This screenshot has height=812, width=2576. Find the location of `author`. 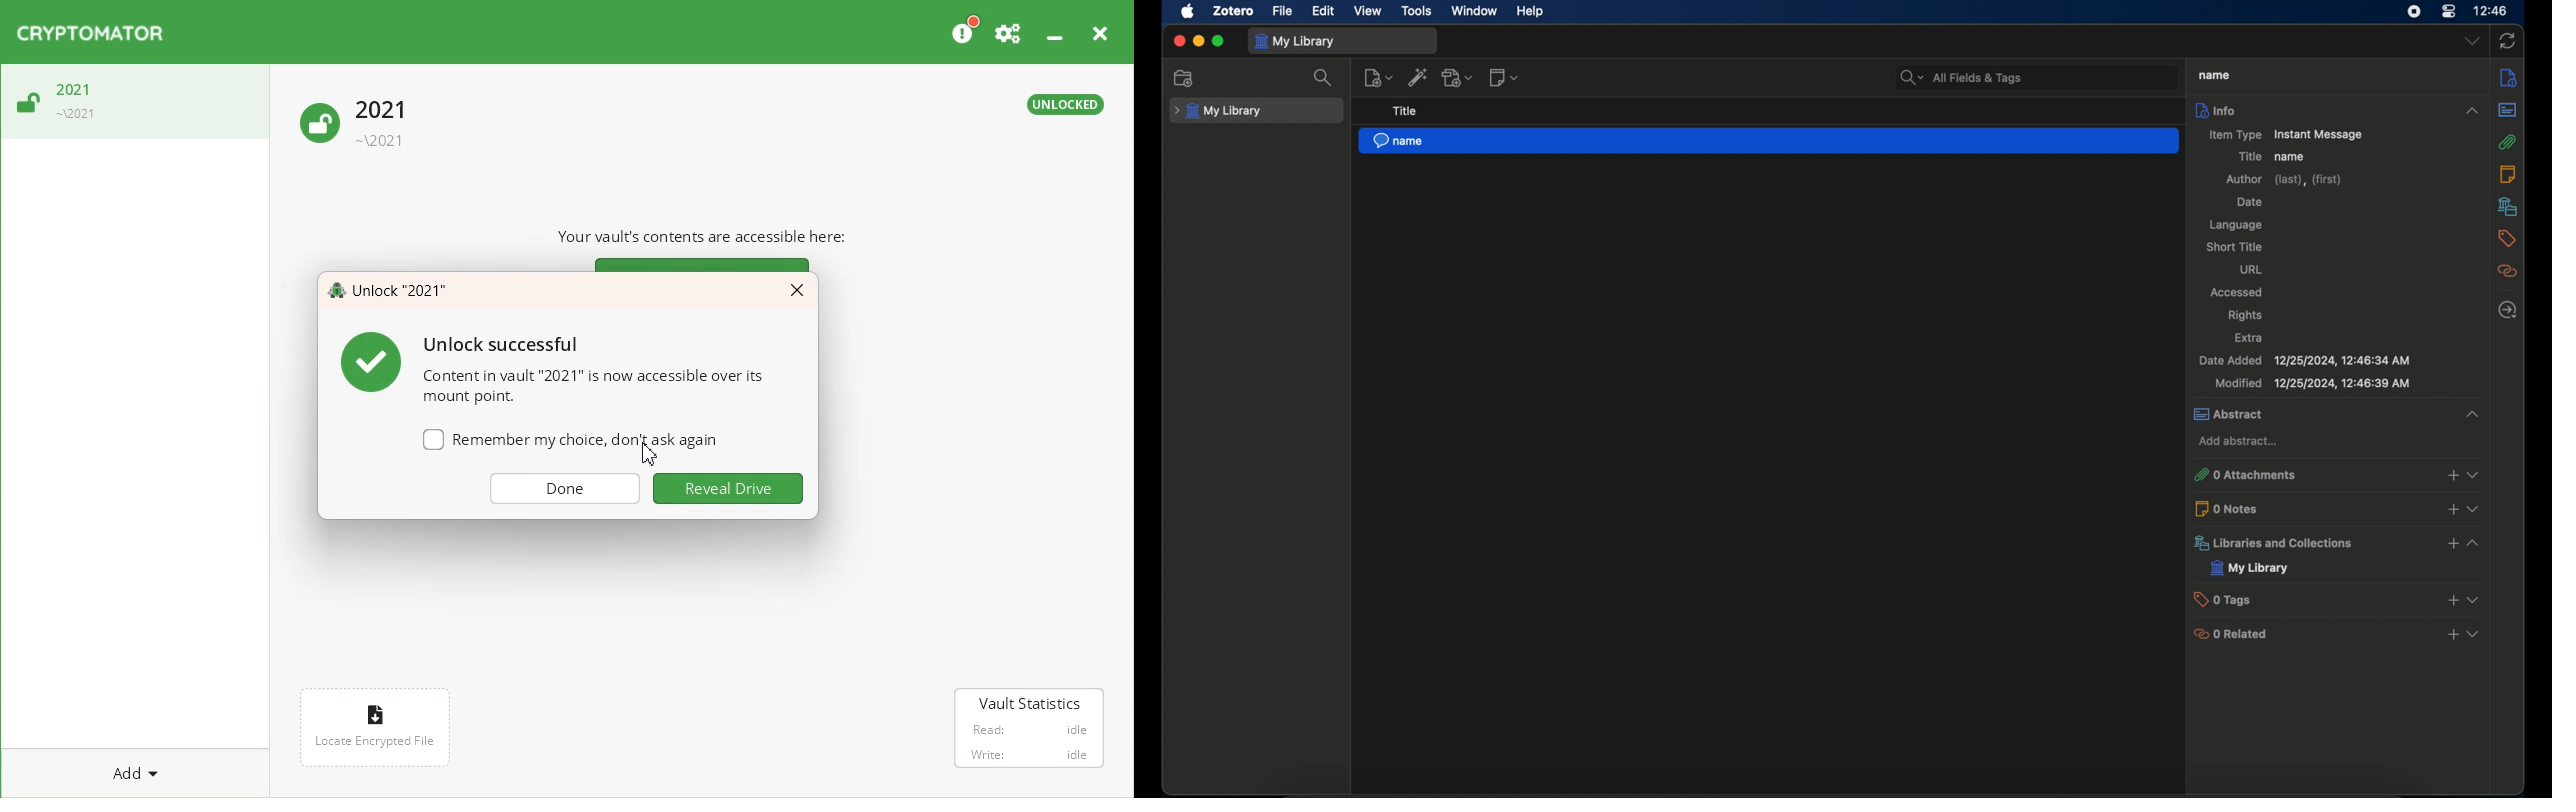

author is located at coordinates (2284, 179).